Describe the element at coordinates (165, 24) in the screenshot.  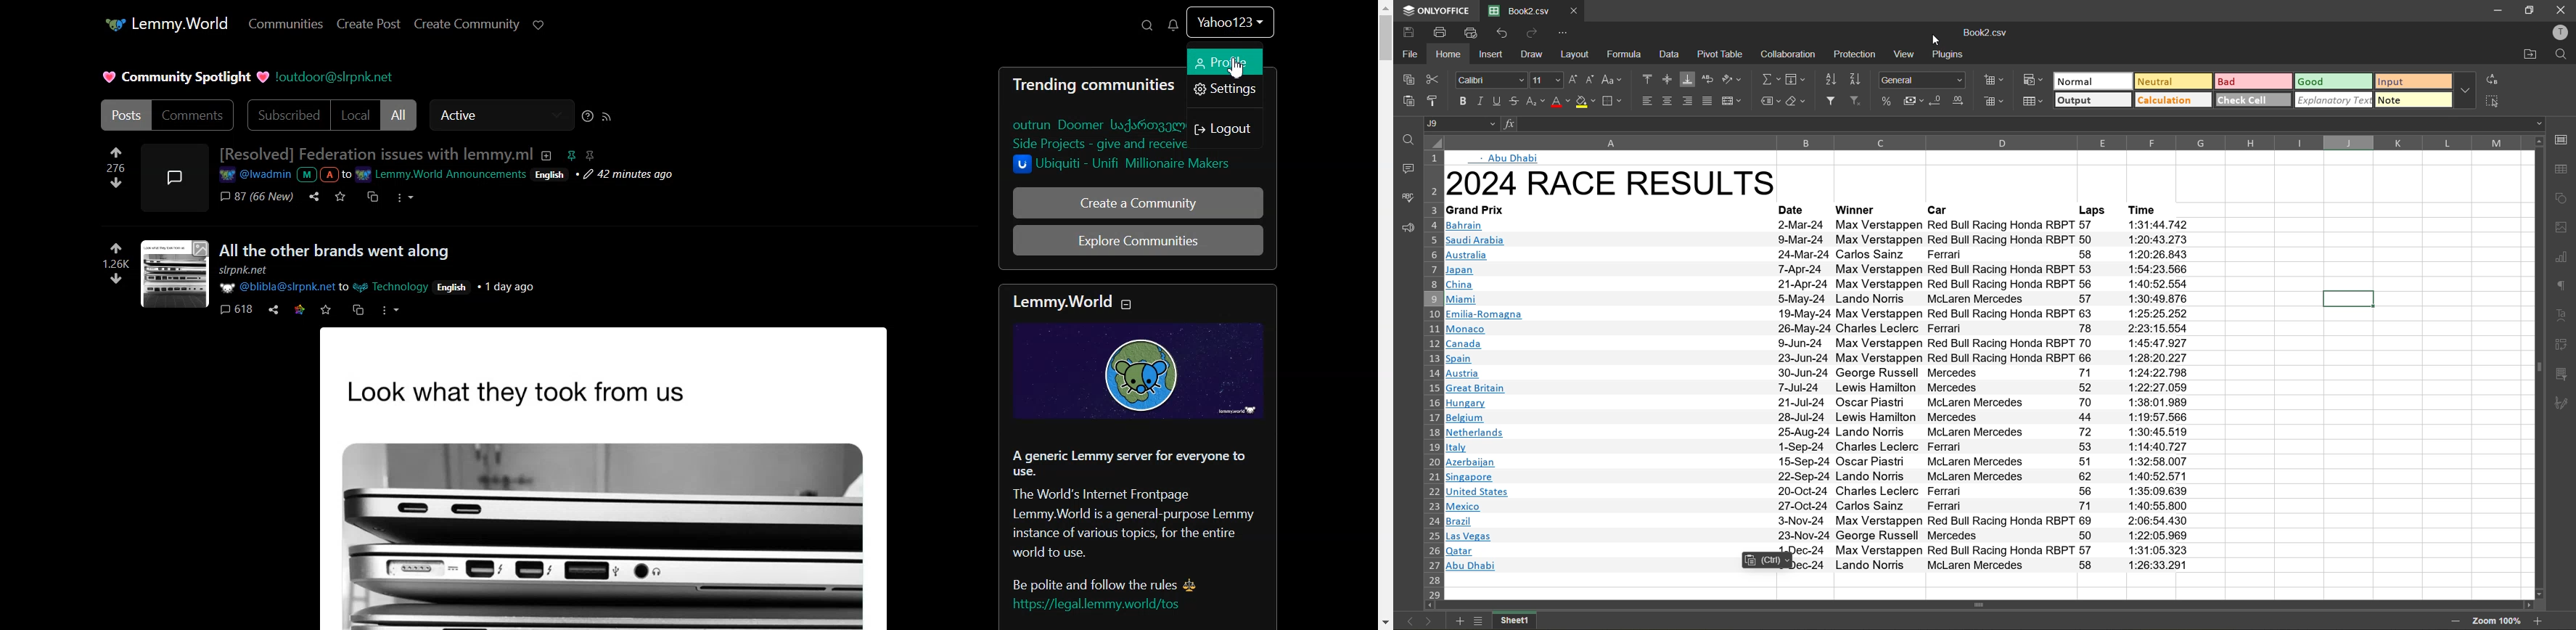
I see `lemmy.world` at that location.